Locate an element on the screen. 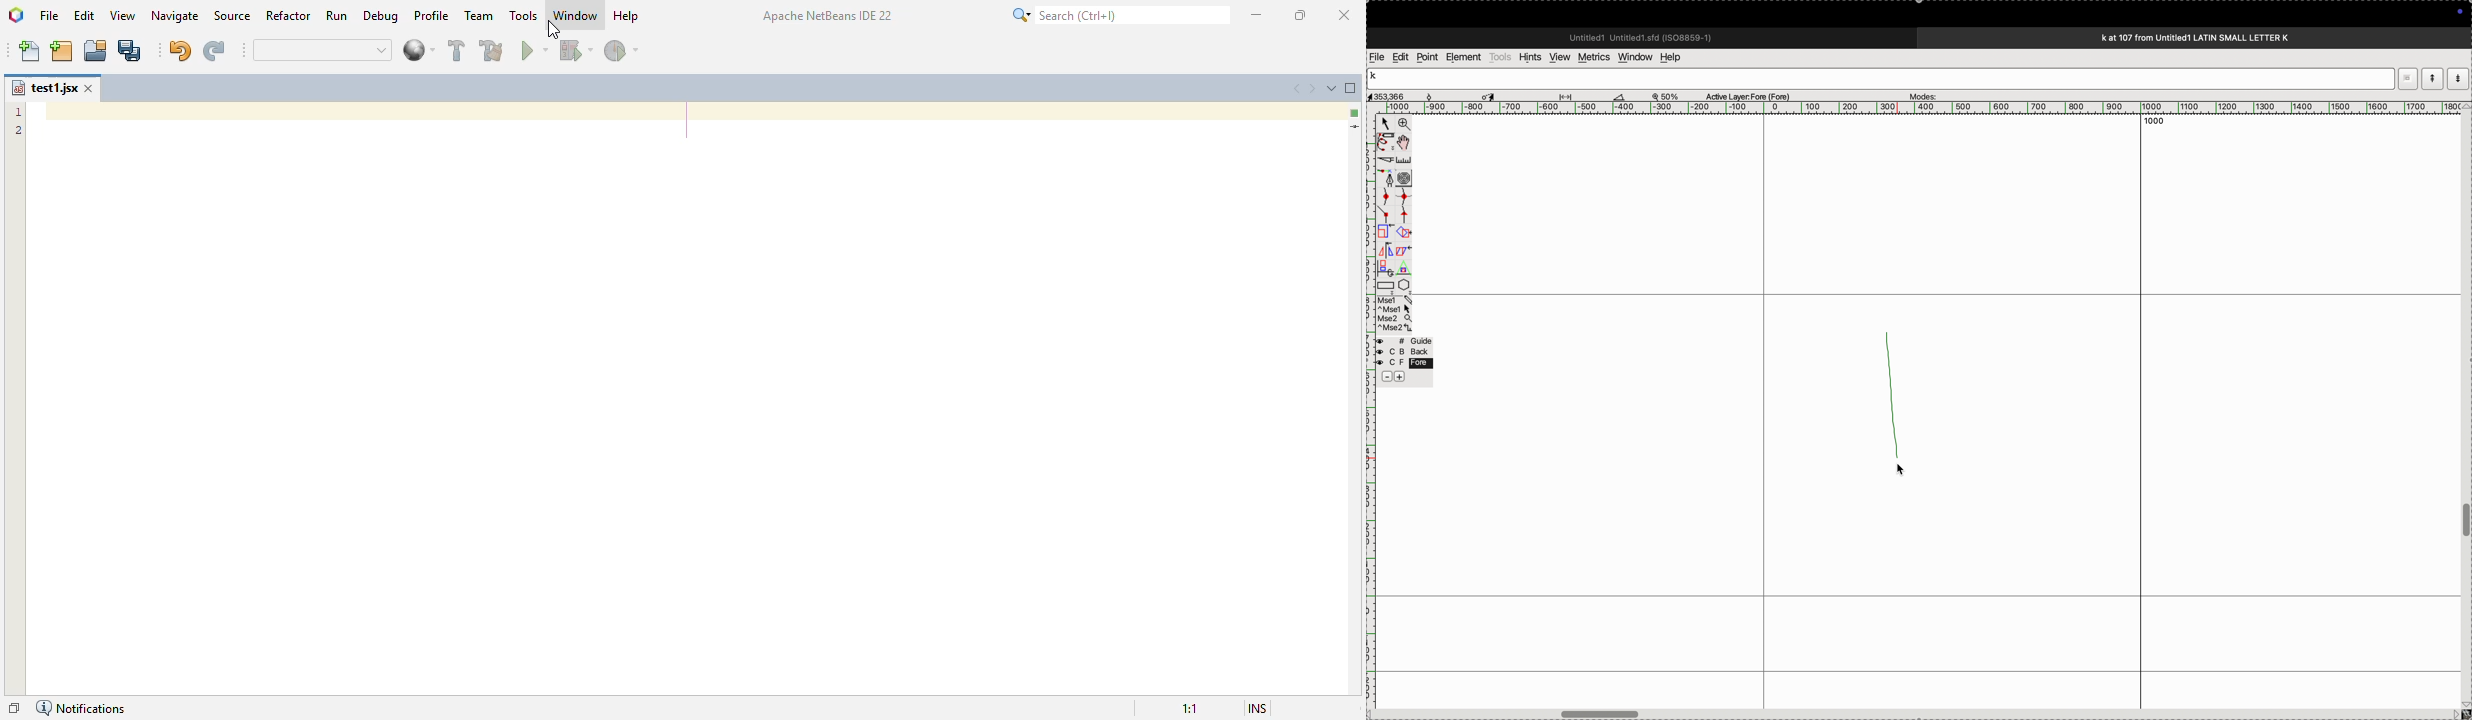 This screenshot has width=2492, height=728. tools is located at coordinates (523, 15).